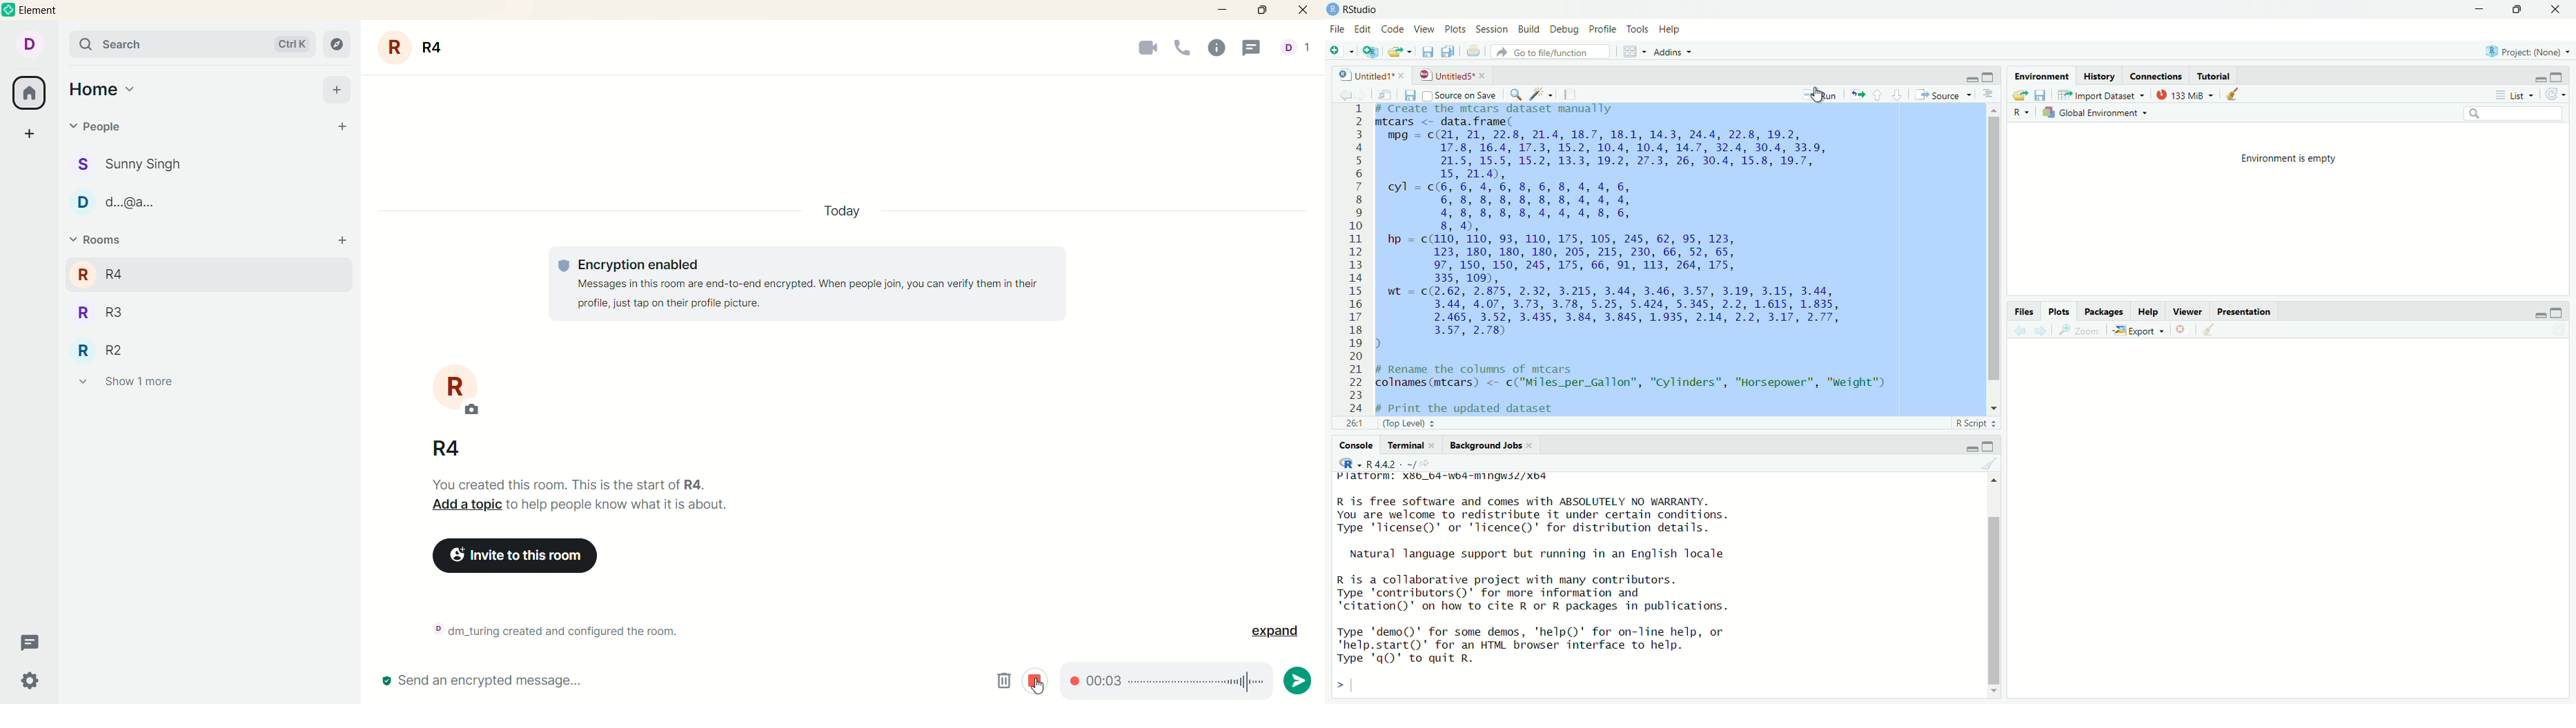 This screenshot has width=2576, height=728. I want to click on delete, so click(1007, 681).